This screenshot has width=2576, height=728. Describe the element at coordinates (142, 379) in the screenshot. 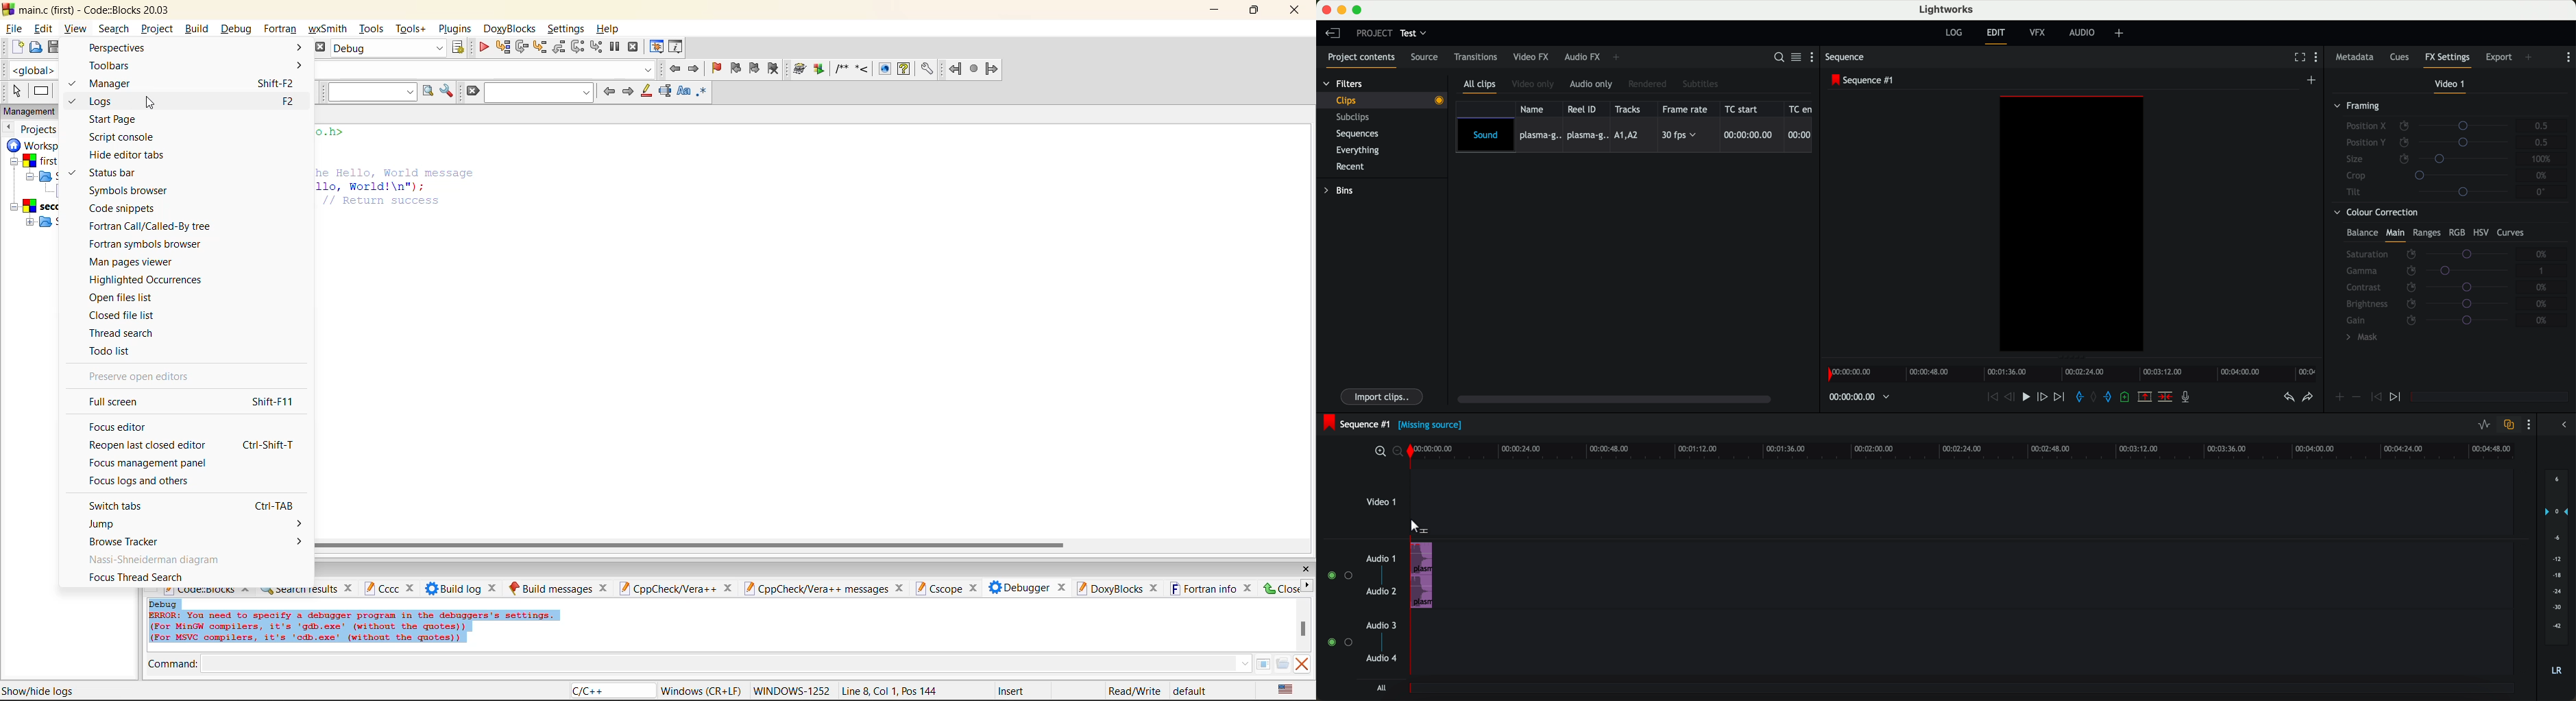

I see `preserve open editors` at that location.